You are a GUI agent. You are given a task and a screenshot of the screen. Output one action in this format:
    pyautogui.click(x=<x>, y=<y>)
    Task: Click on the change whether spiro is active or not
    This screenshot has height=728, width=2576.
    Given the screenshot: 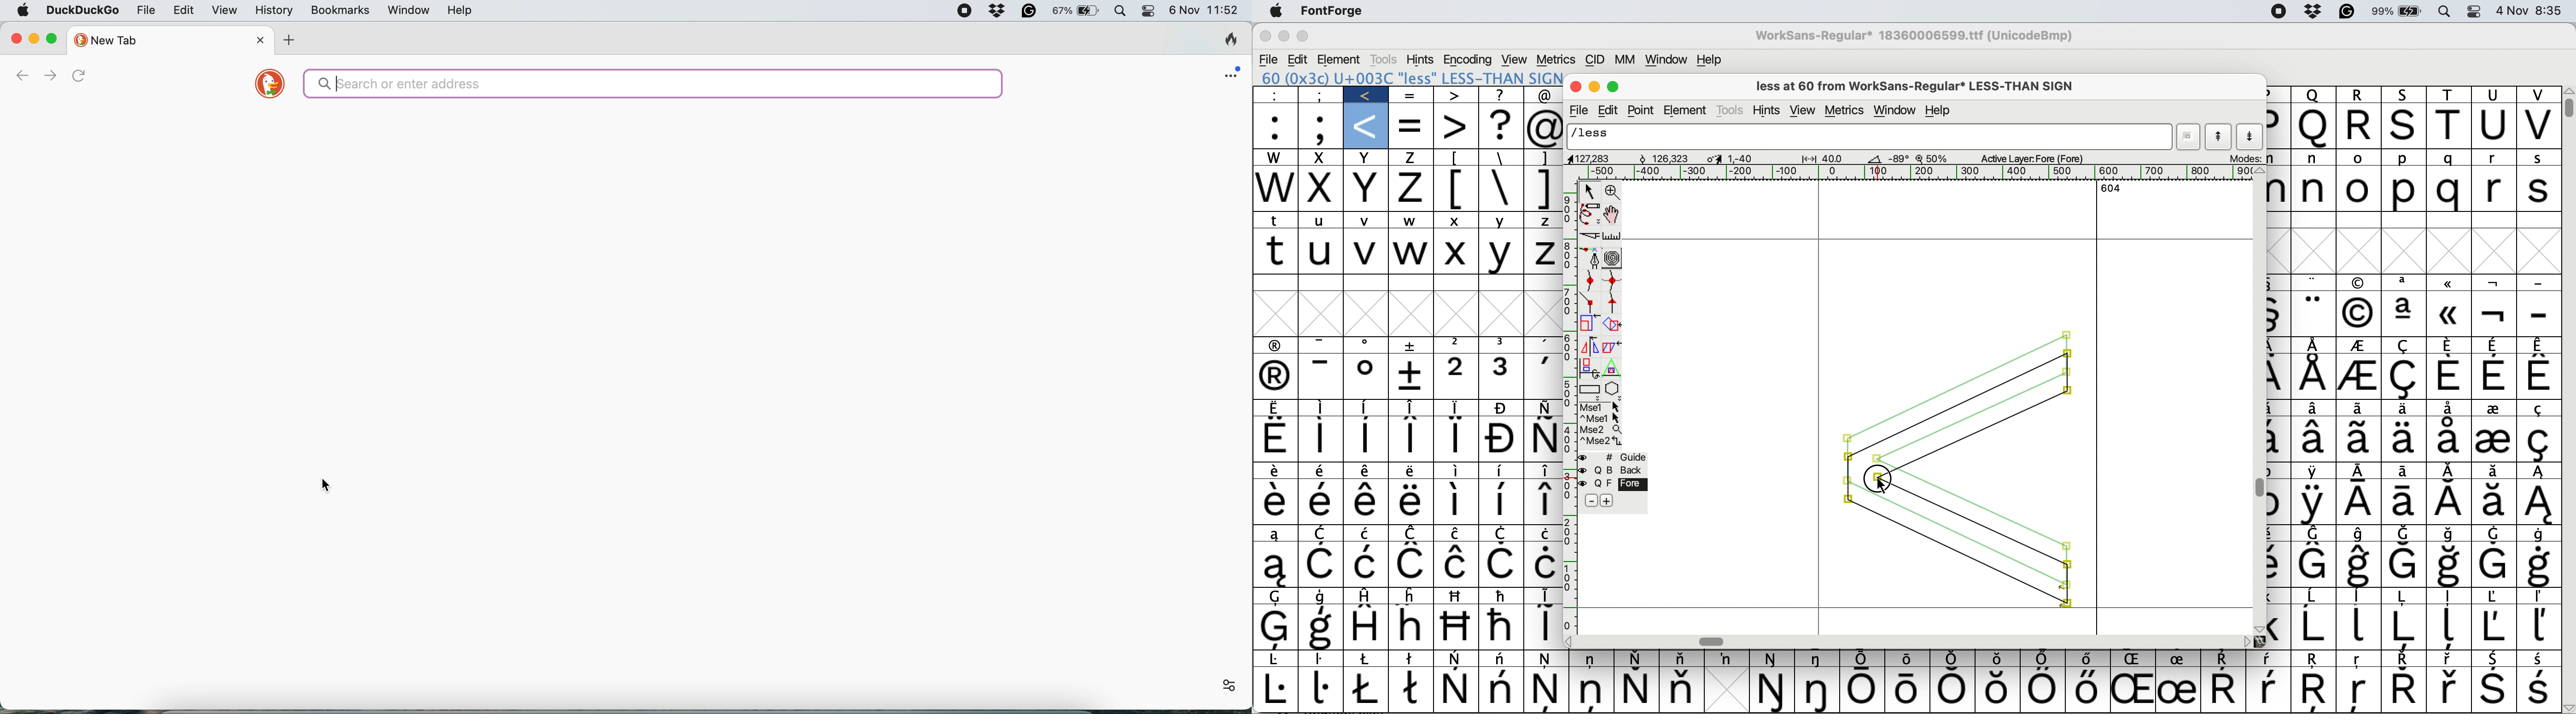 What is the action you would take?
    pyautogui.click(x=1612, y=257)
    